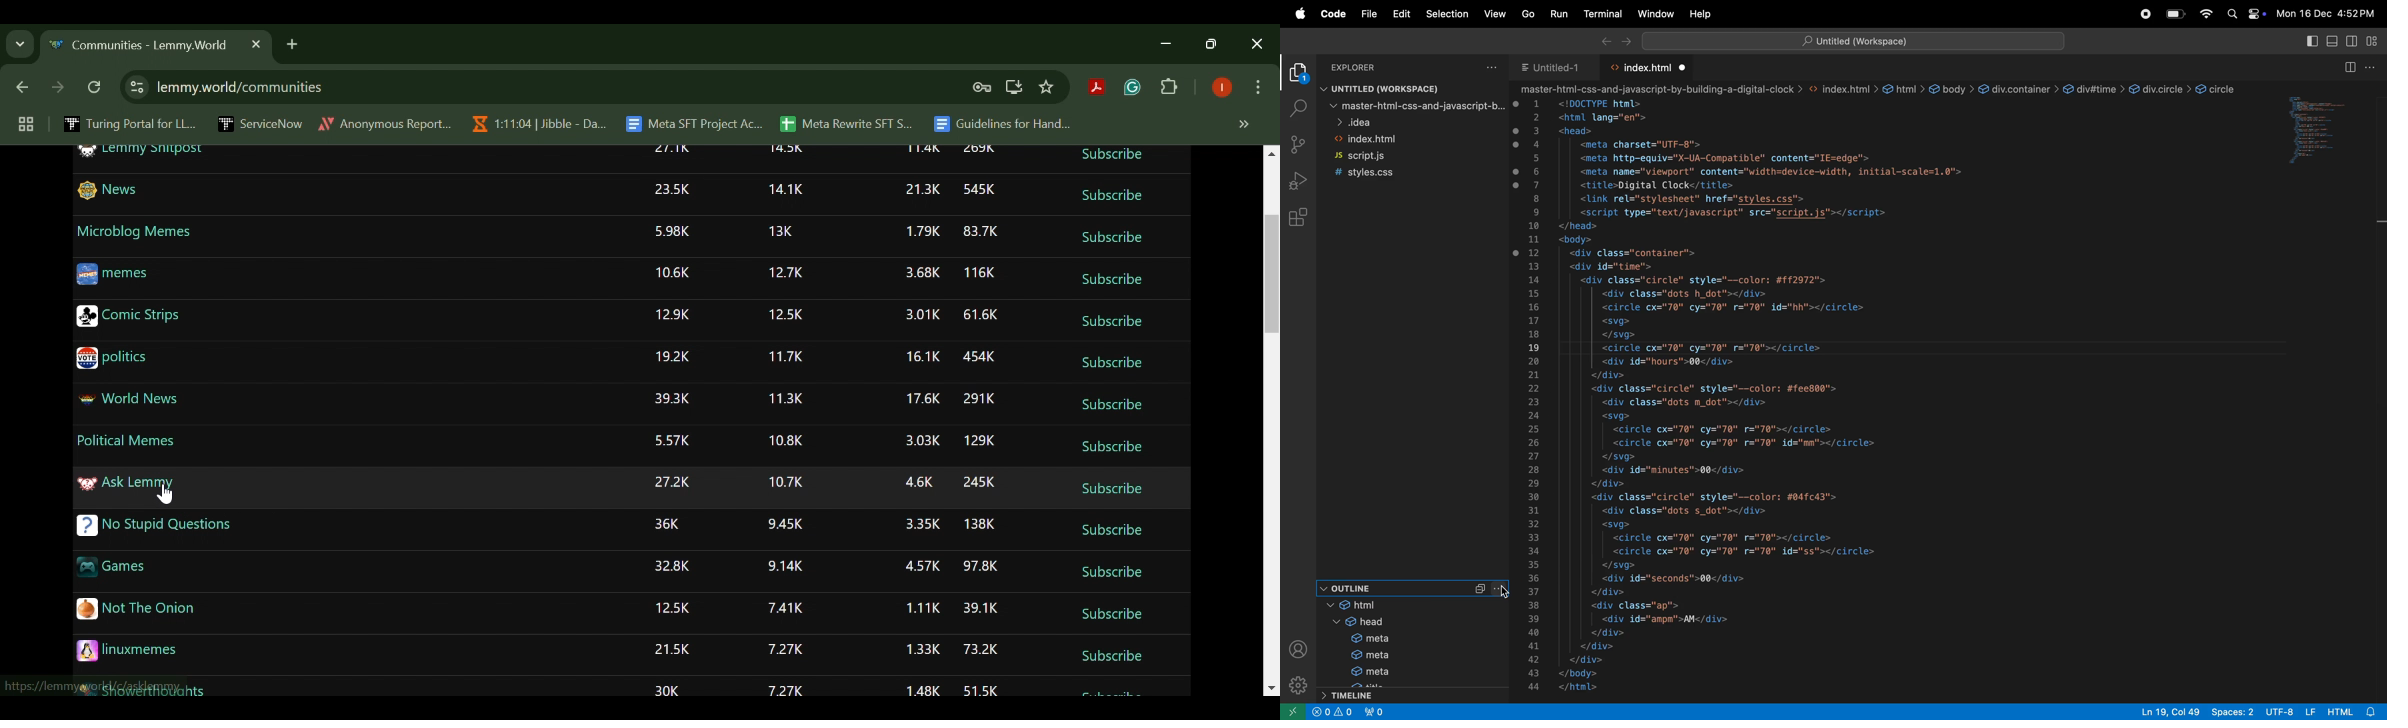 Image resolution: width=2408 pixels, height=728 pixels. I want to click on options, so click(1484, 68).